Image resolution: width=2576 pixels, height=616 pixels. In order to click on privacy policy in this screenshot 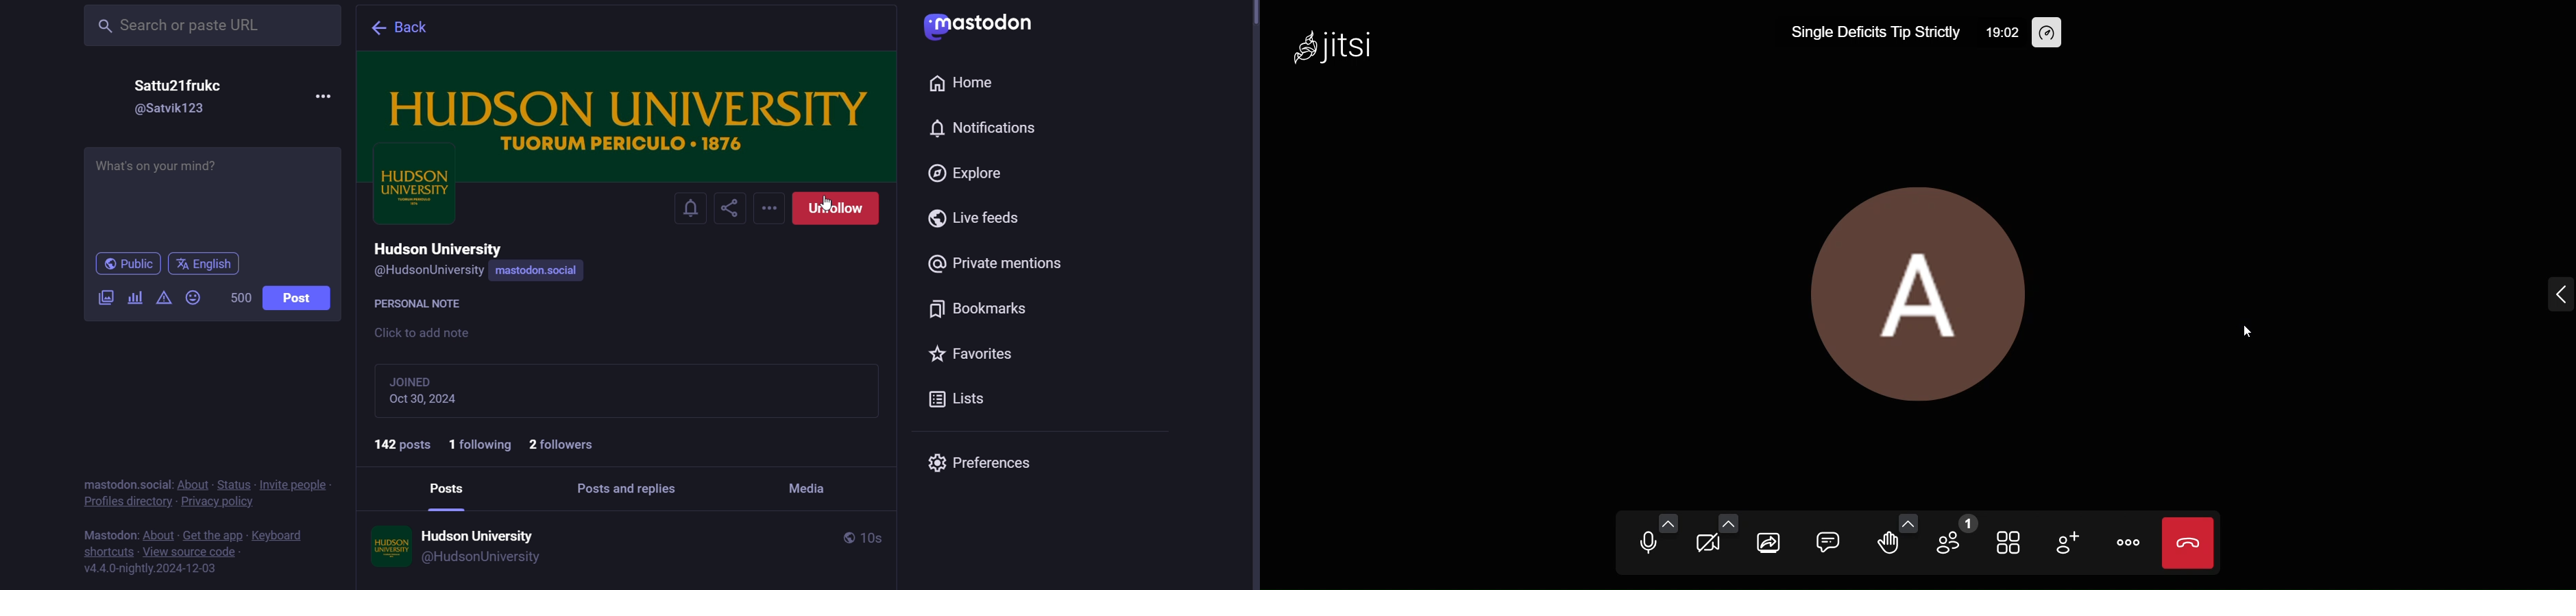, I will do `click(219, 503)`.